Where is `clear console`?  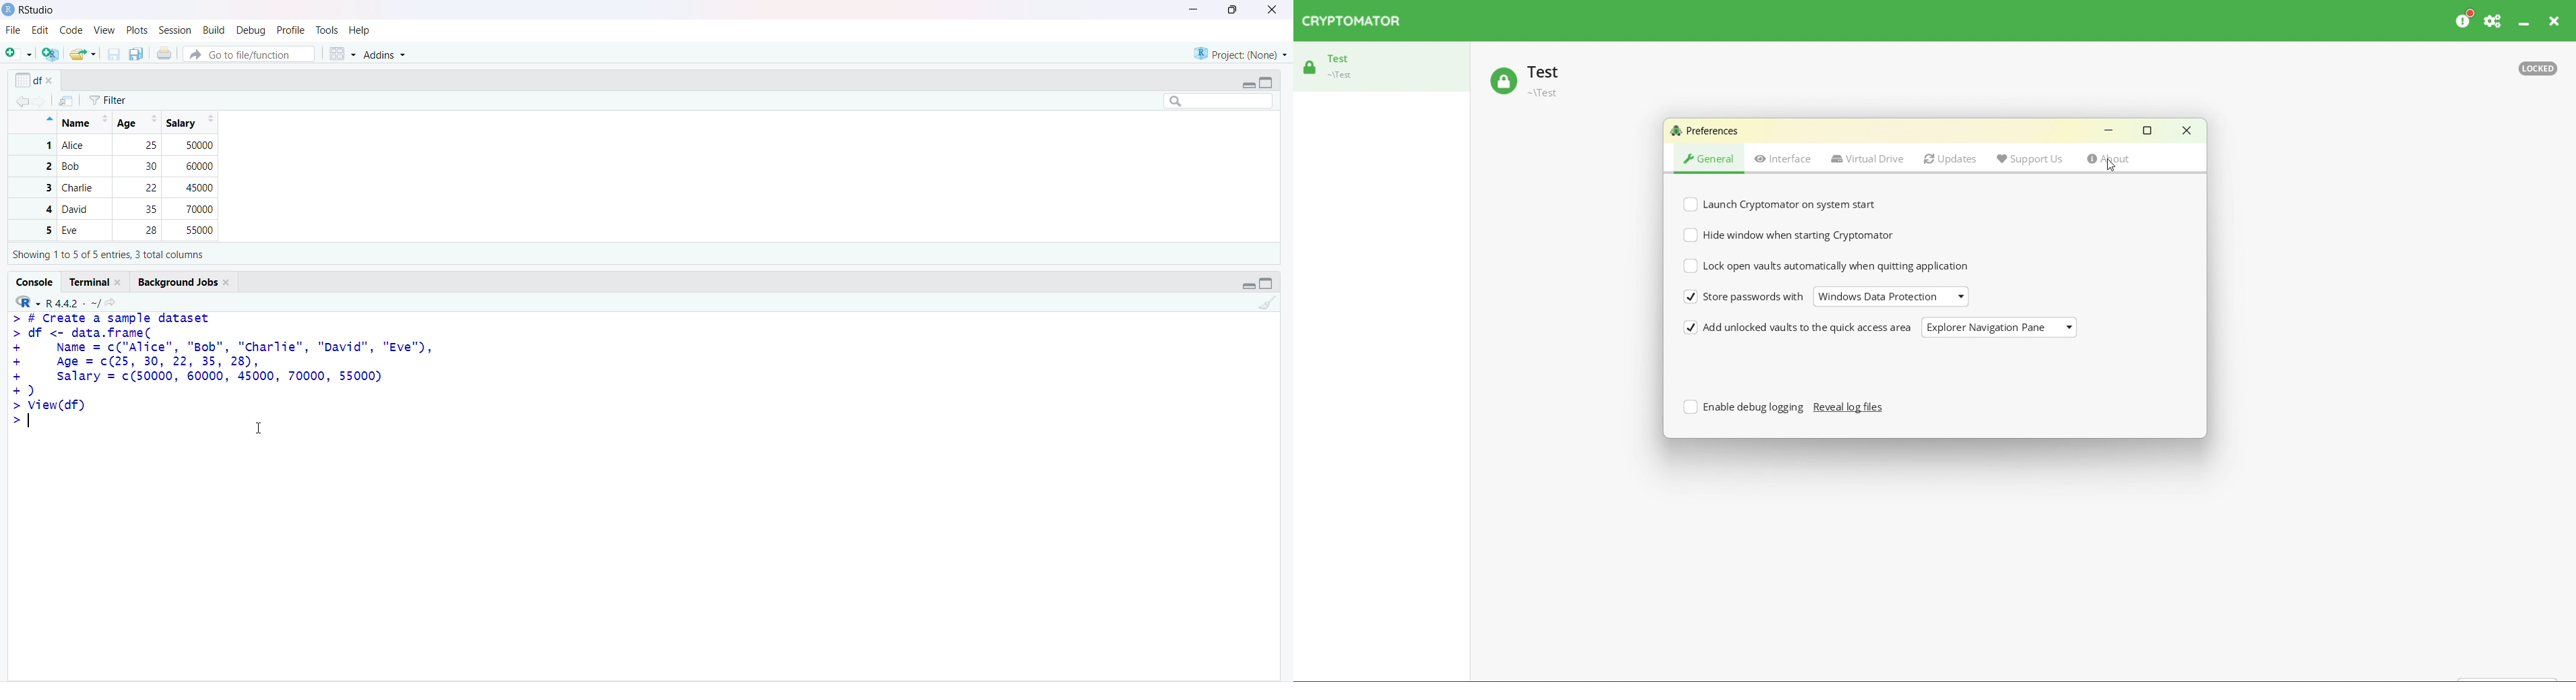 clear console is located at coordinates (1268, 303).